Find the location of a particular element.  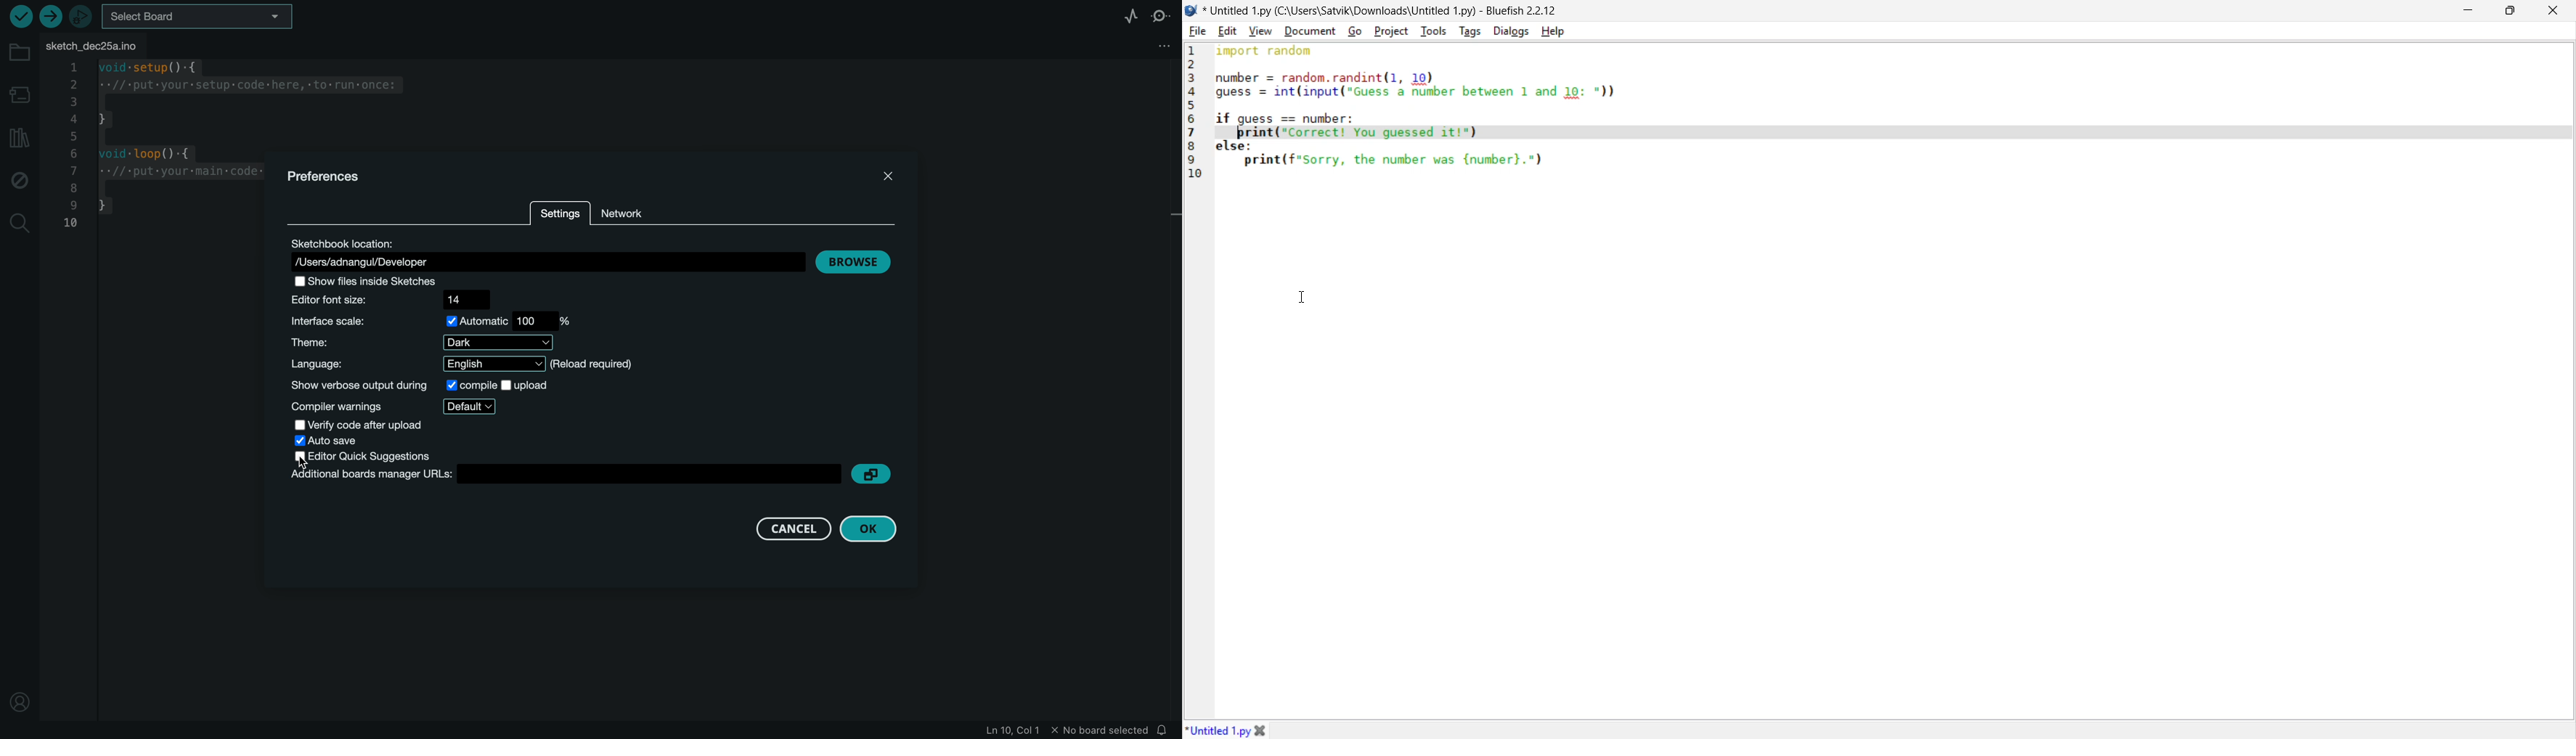

Indented space added is located at coordinates (1836, 133).